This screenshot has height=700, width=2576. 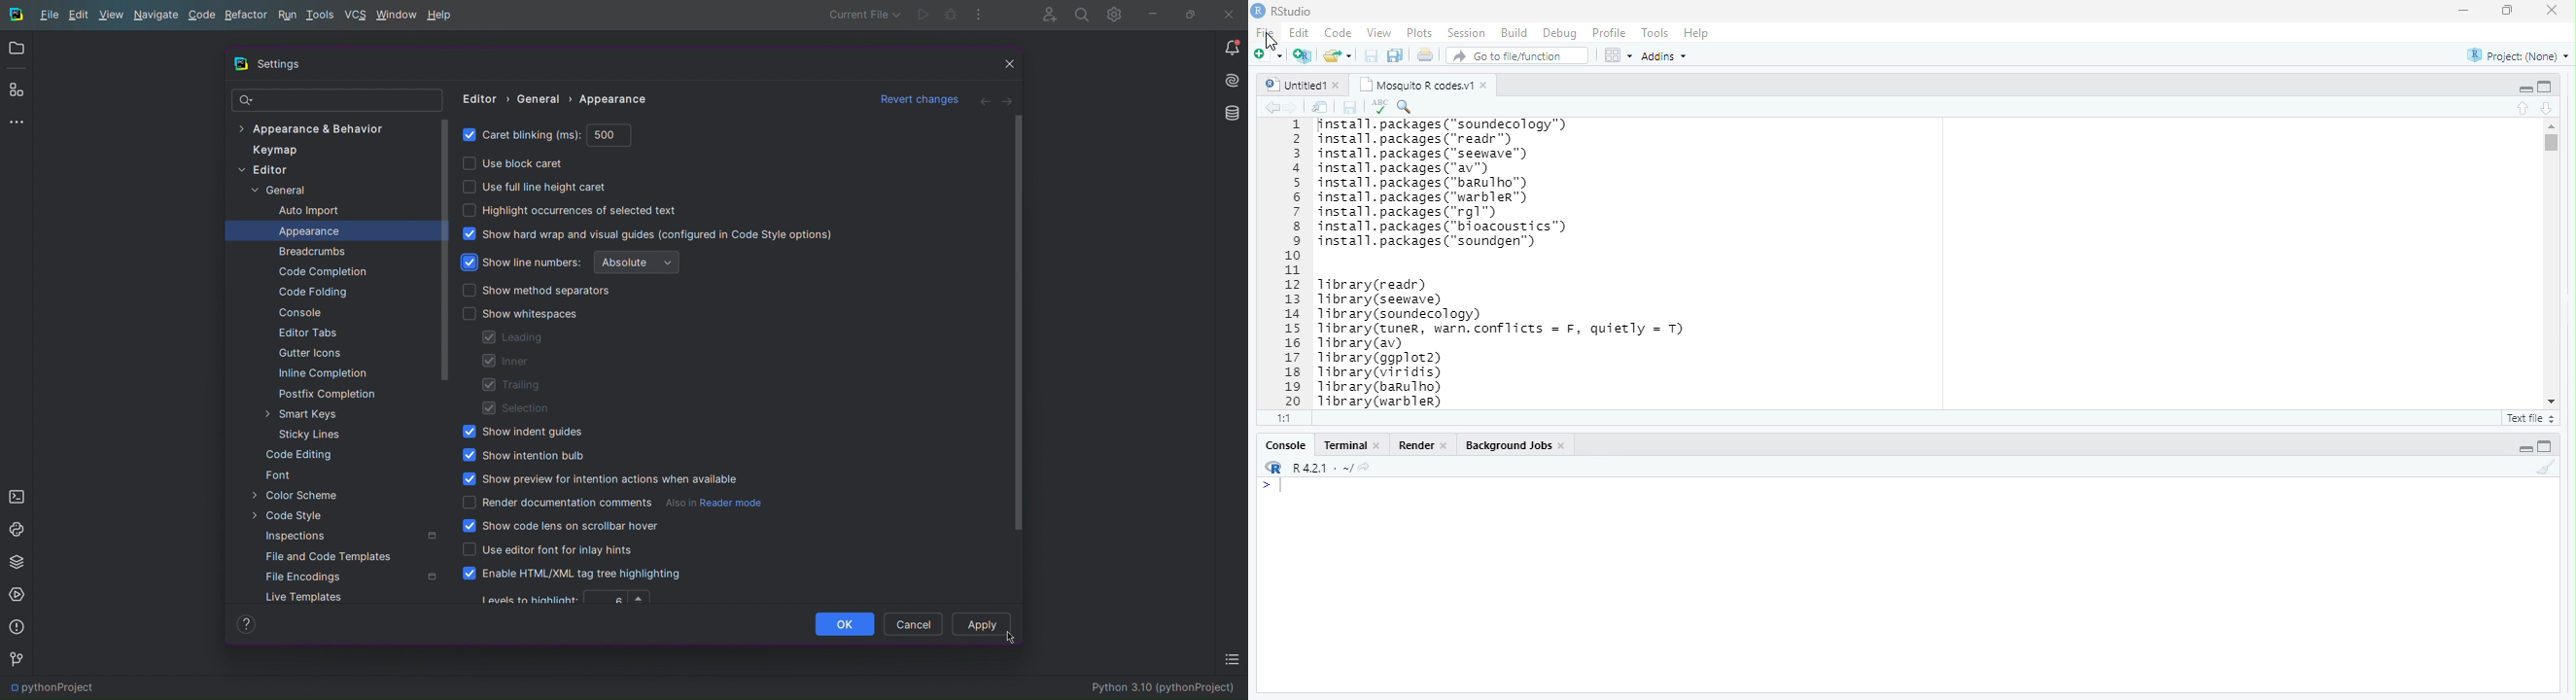 What do you see at coordinates (1266, 486) in the screenshot?
I see `>` at bounding box center [1266, 486].